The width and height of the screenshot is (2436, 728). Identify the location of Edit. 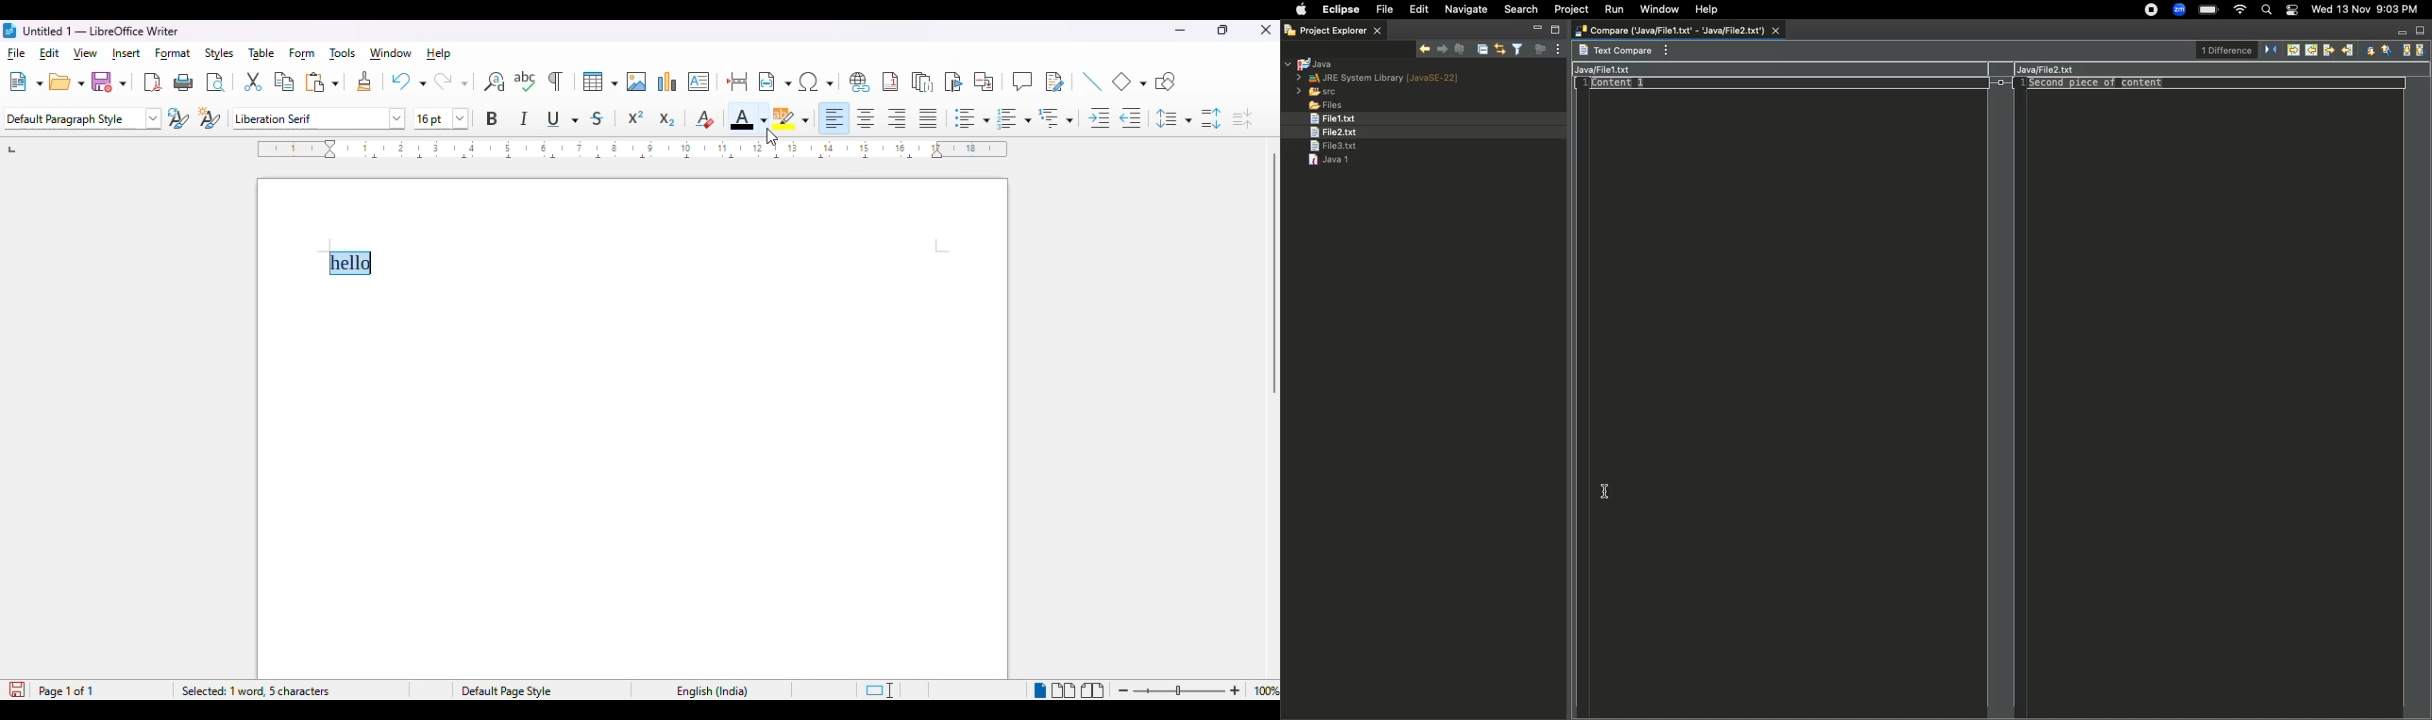
(1416, 9).